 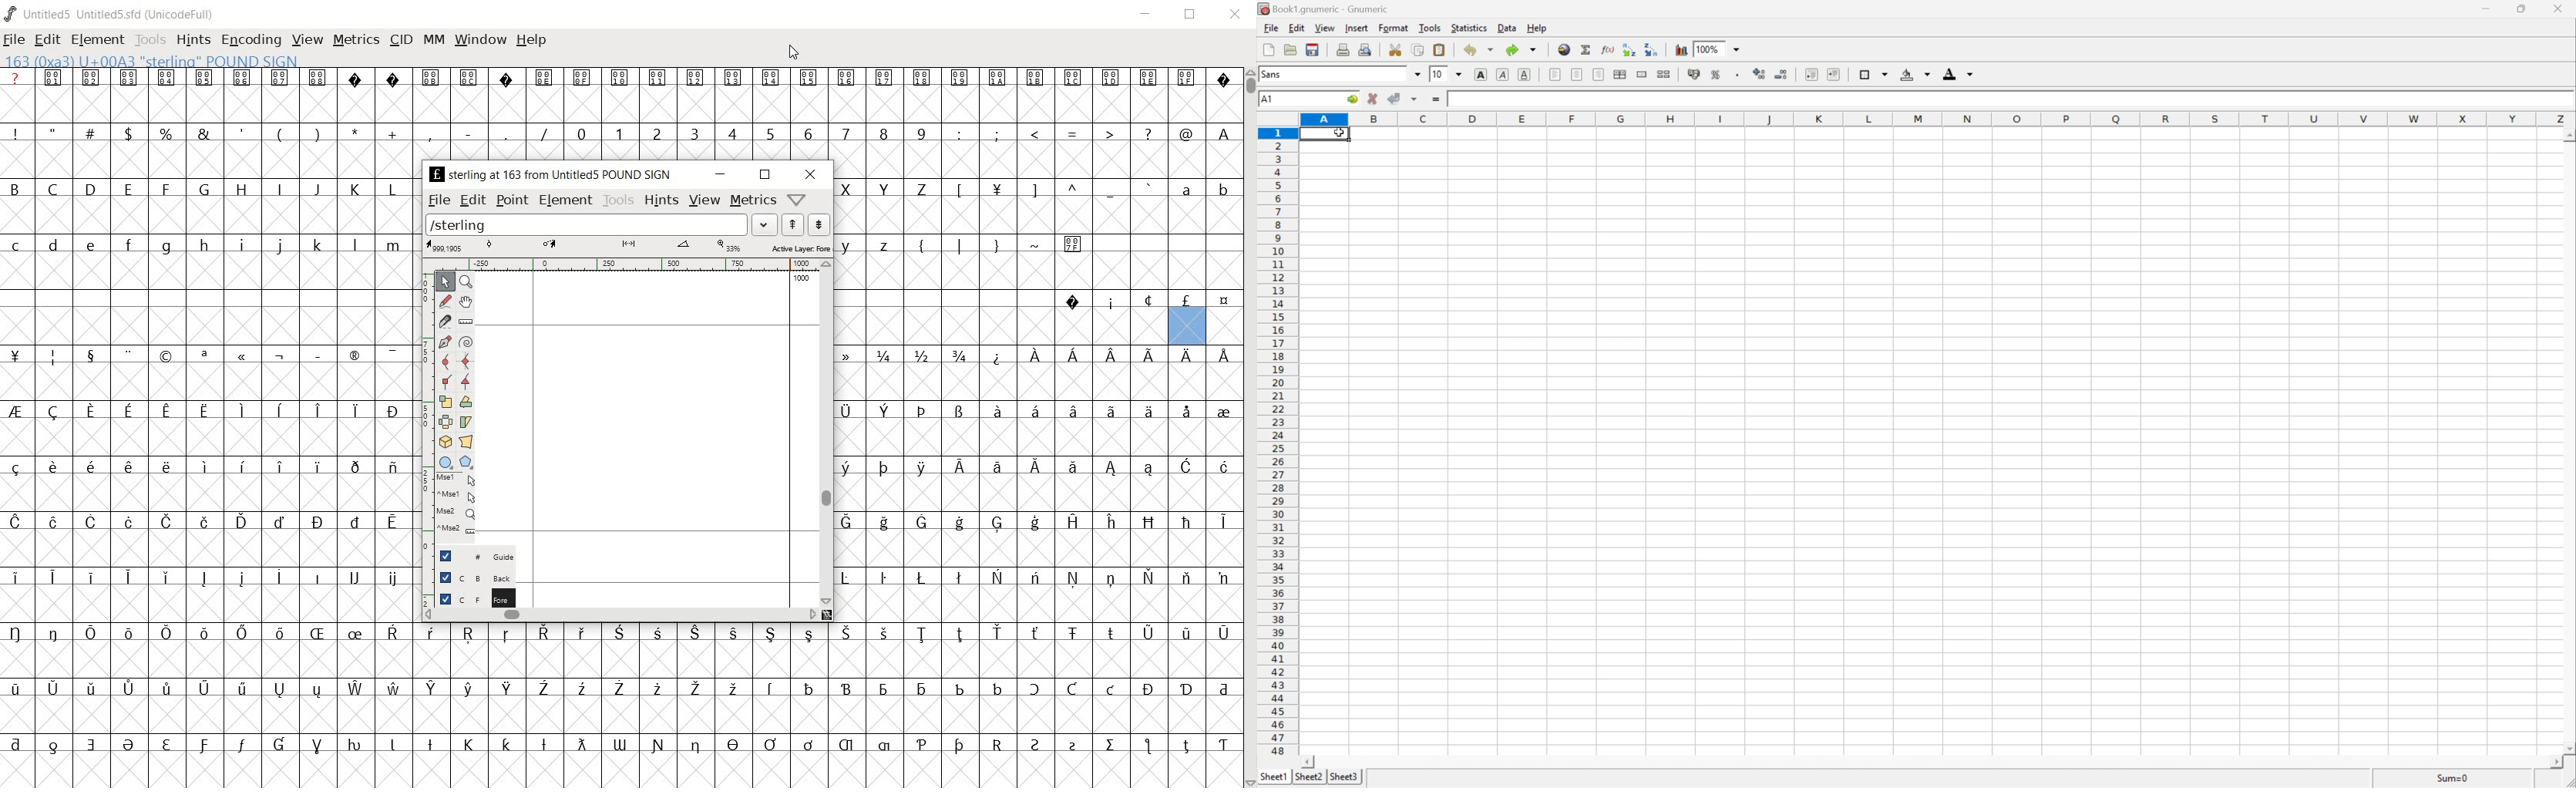 What do you see at coordinates (204, 635) in the screenshot?
I see `Symbol` at bounding box center [204, 635].